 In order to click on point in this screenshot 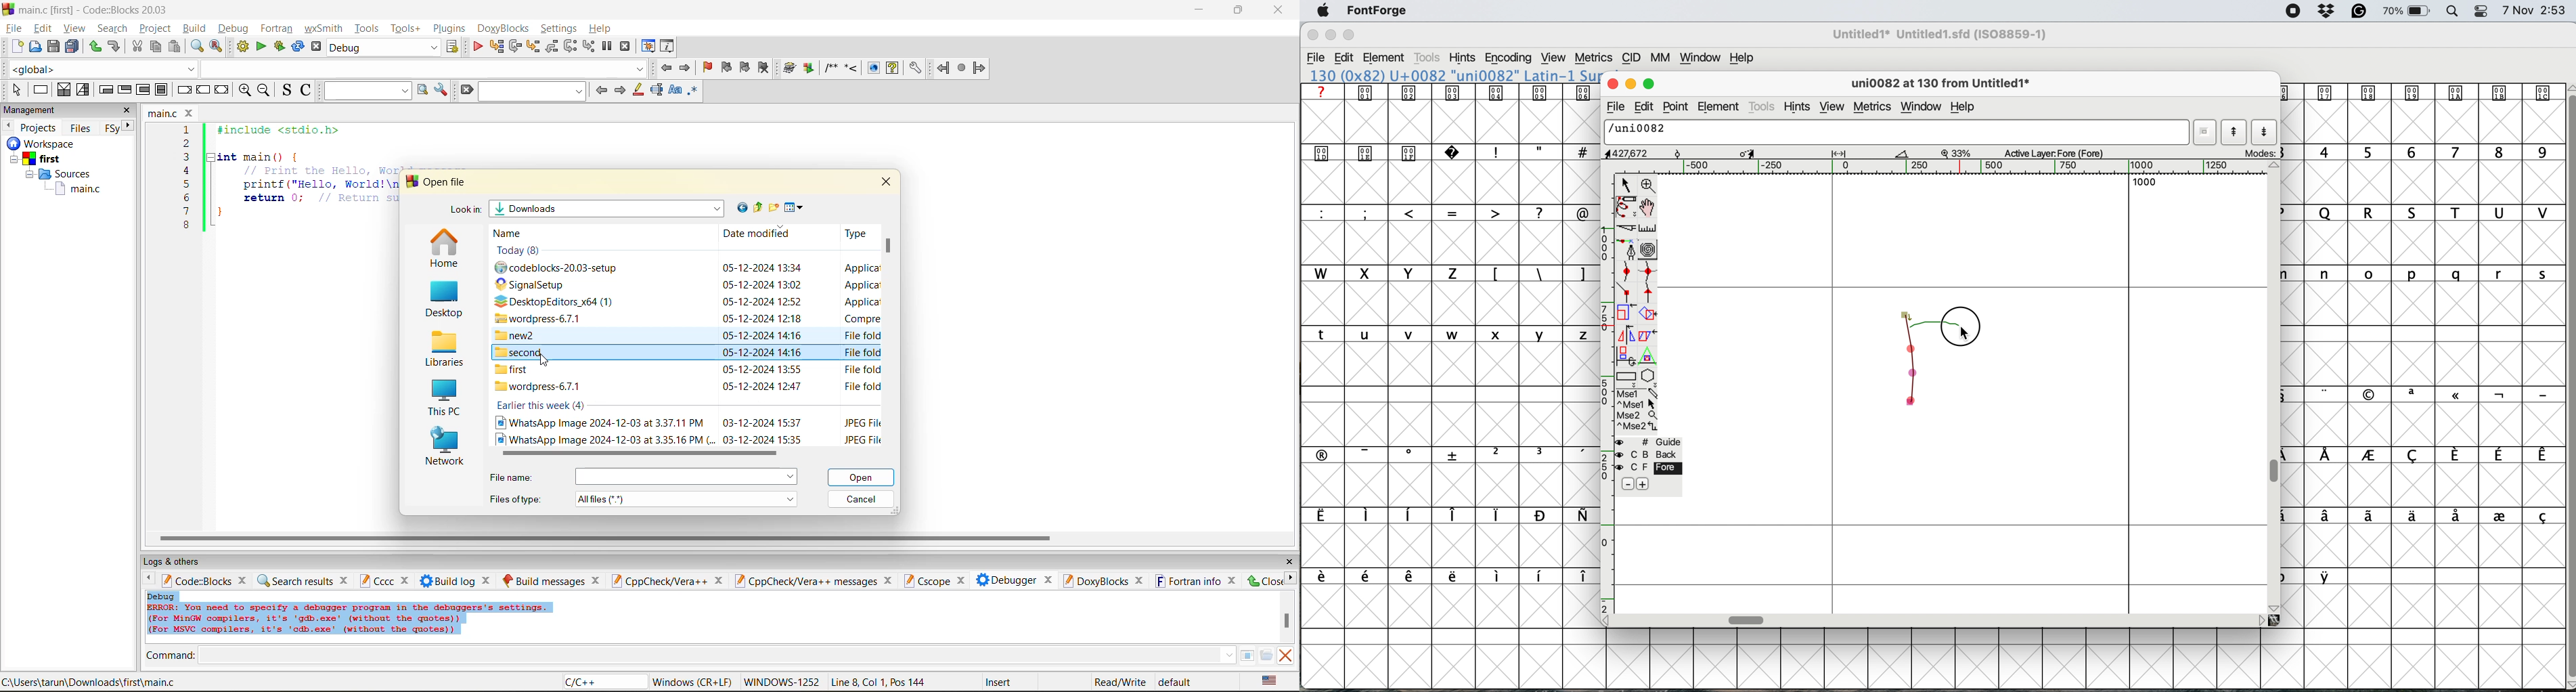, I will do `click(1678, 107)`.